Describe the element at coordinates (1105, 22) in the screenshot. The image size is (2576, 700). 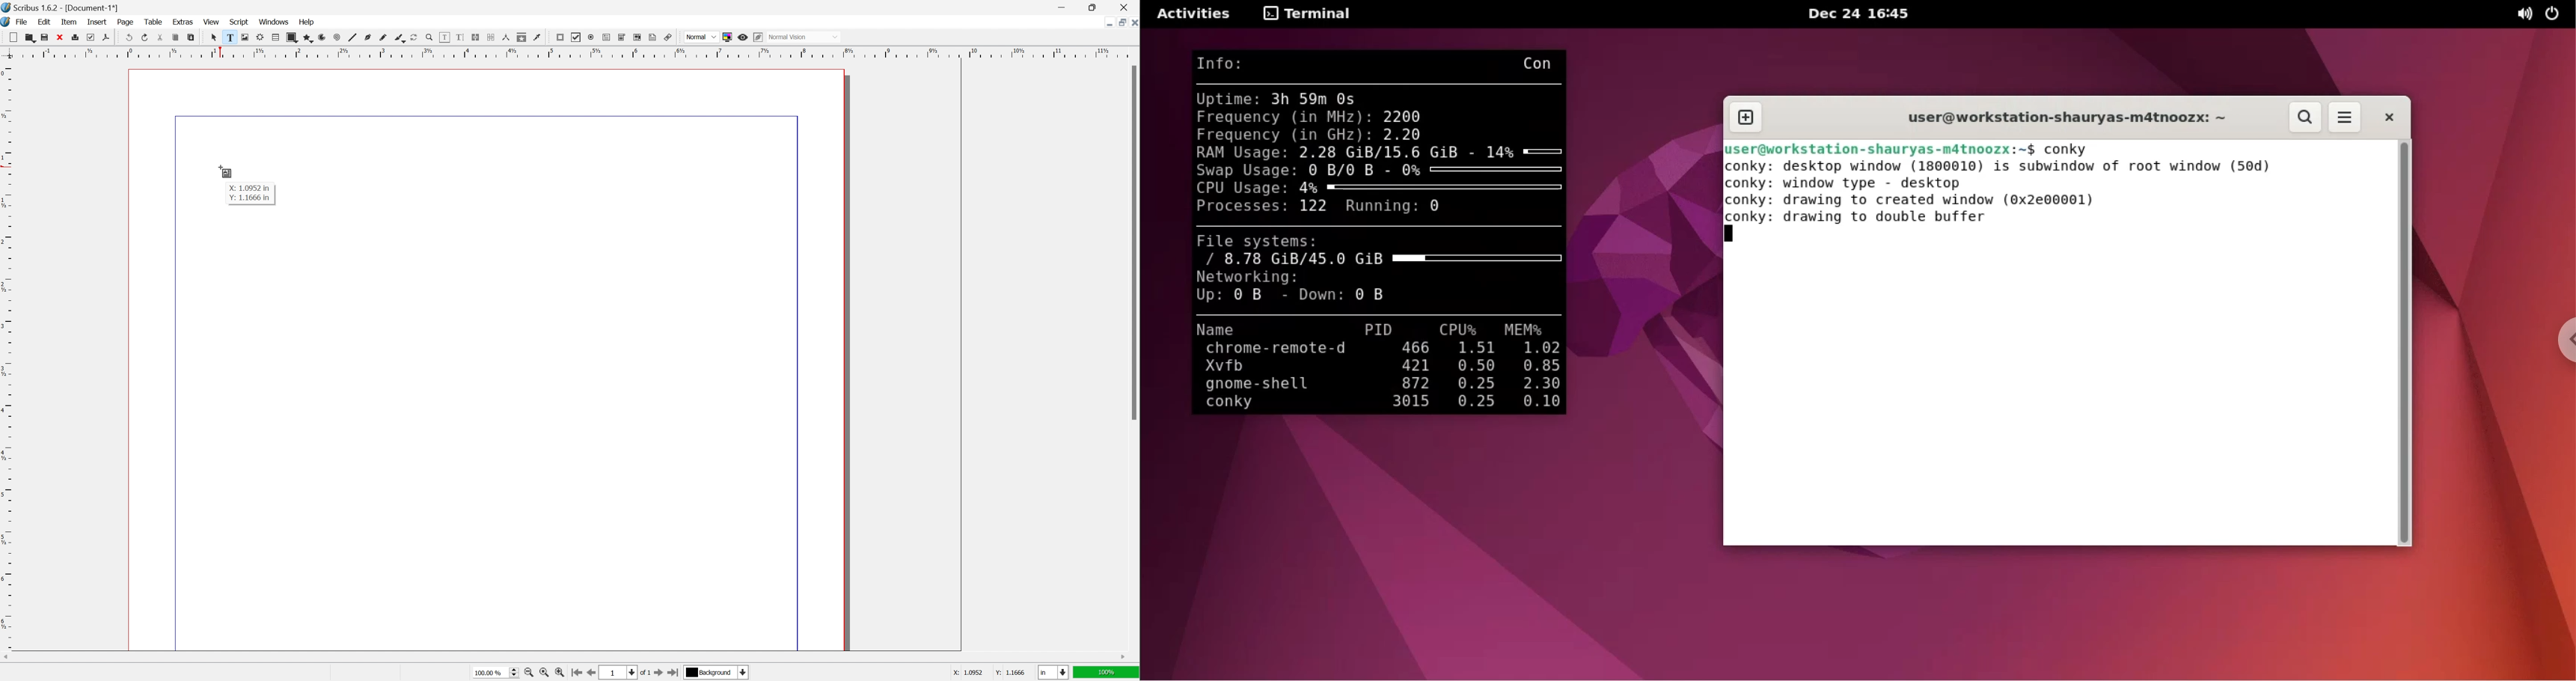
I see `minimize` at that location.